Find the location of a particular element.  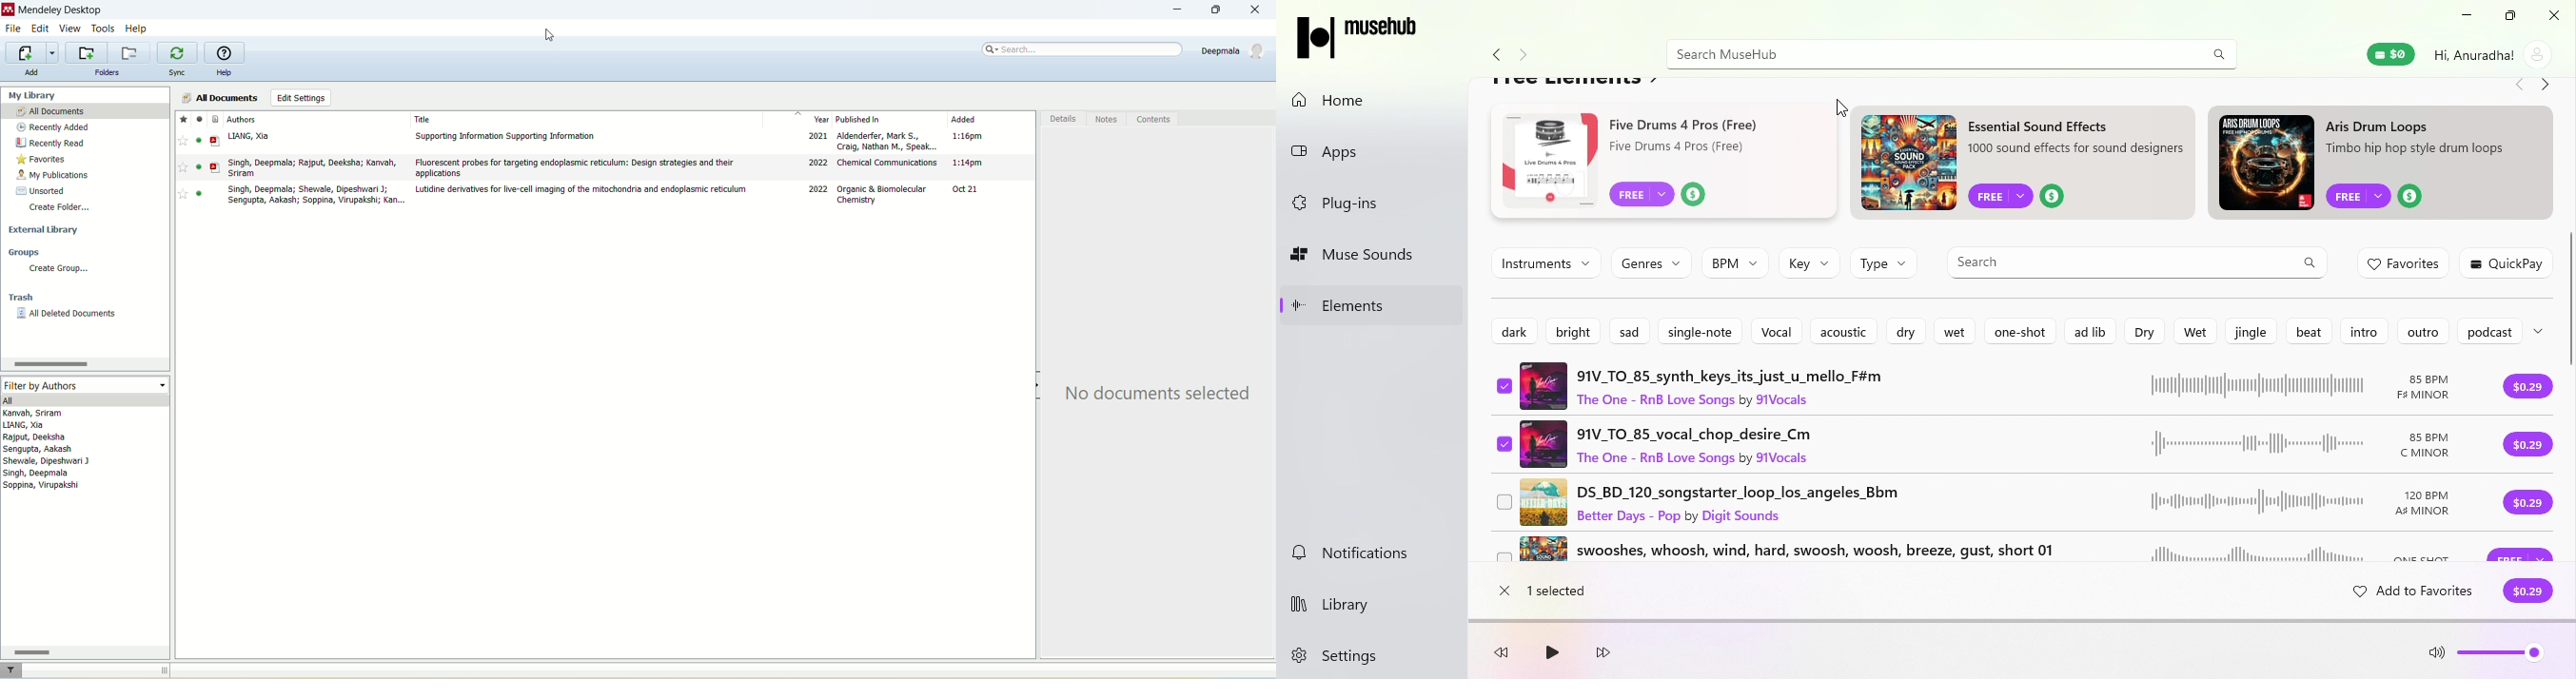

year is located at coordinates (796, 120).